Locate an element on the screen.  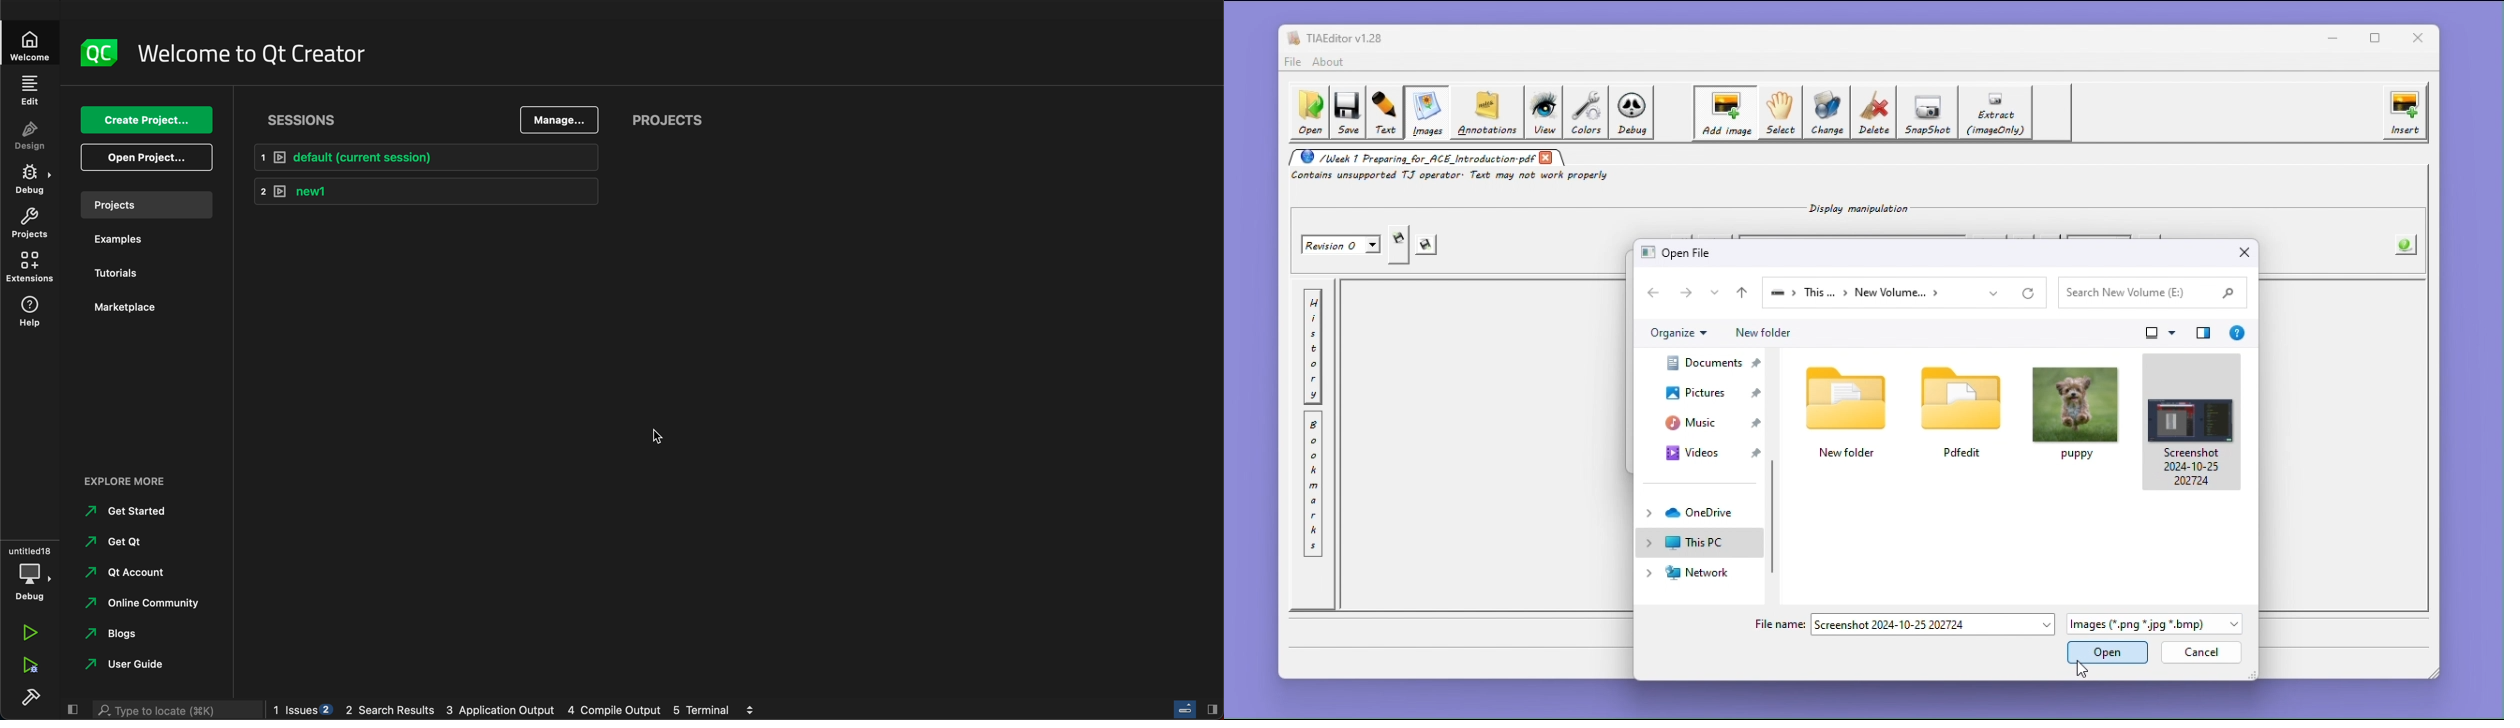
Bookmark is located at coordinates (1313, 485).